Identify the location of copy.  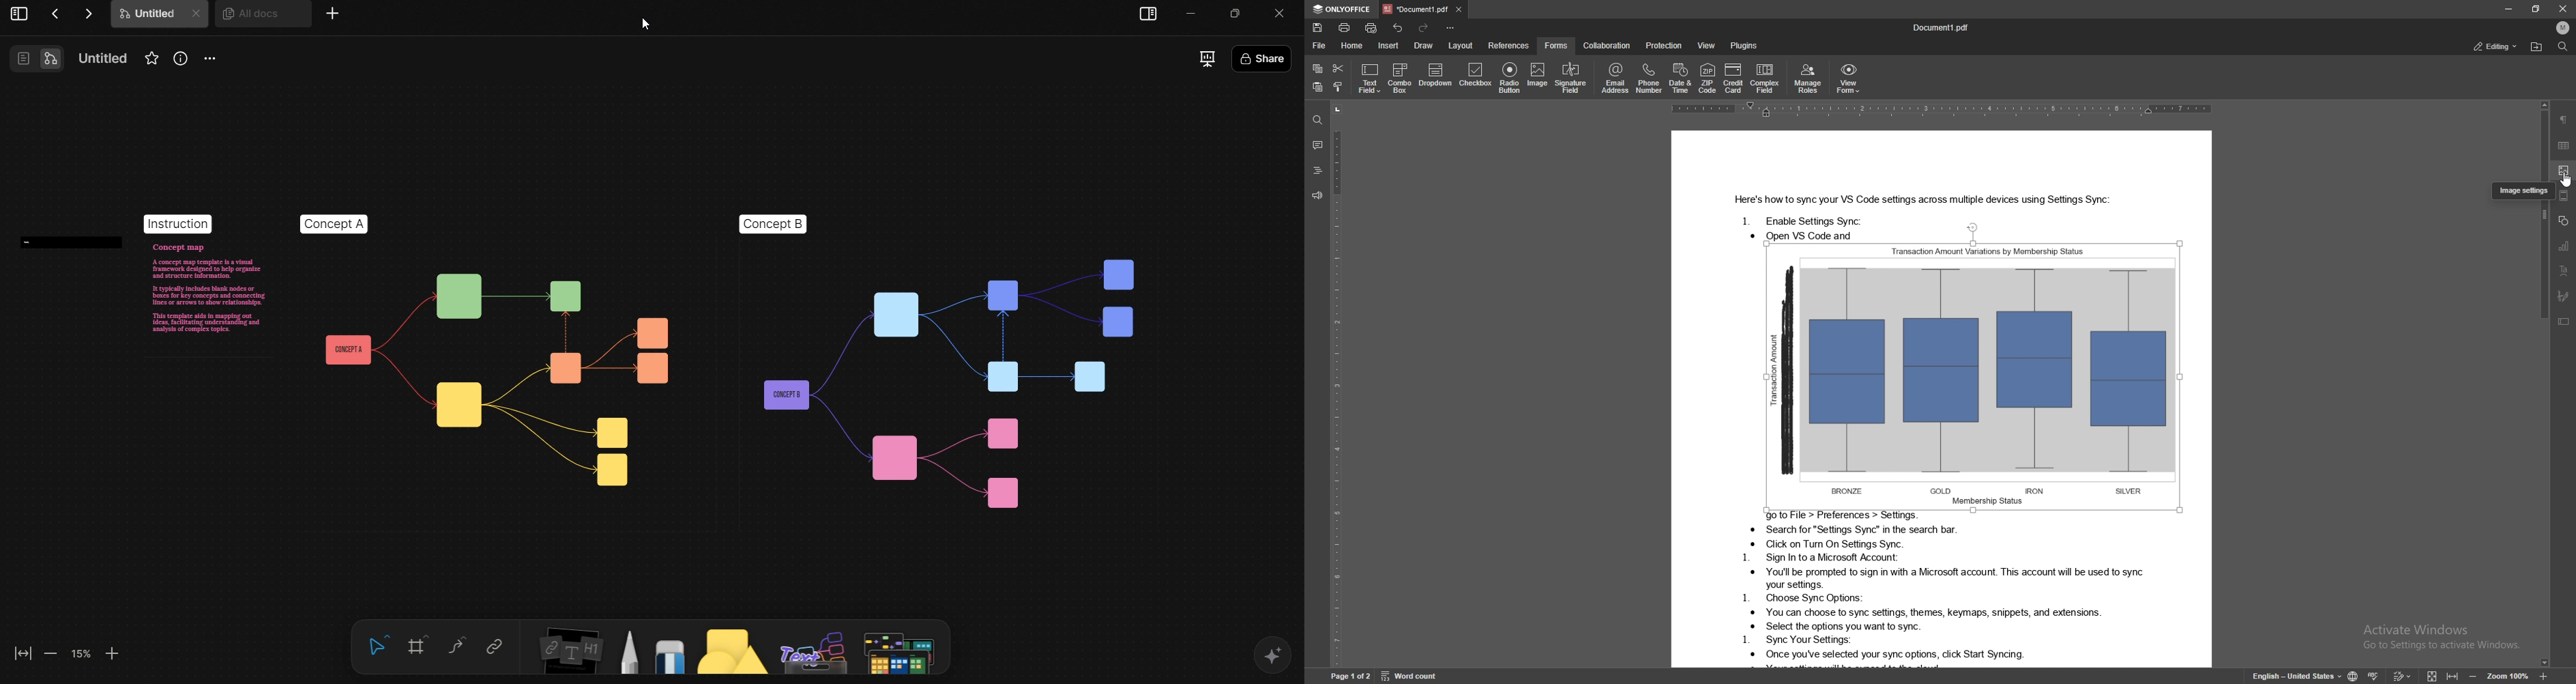
(1319, 68).